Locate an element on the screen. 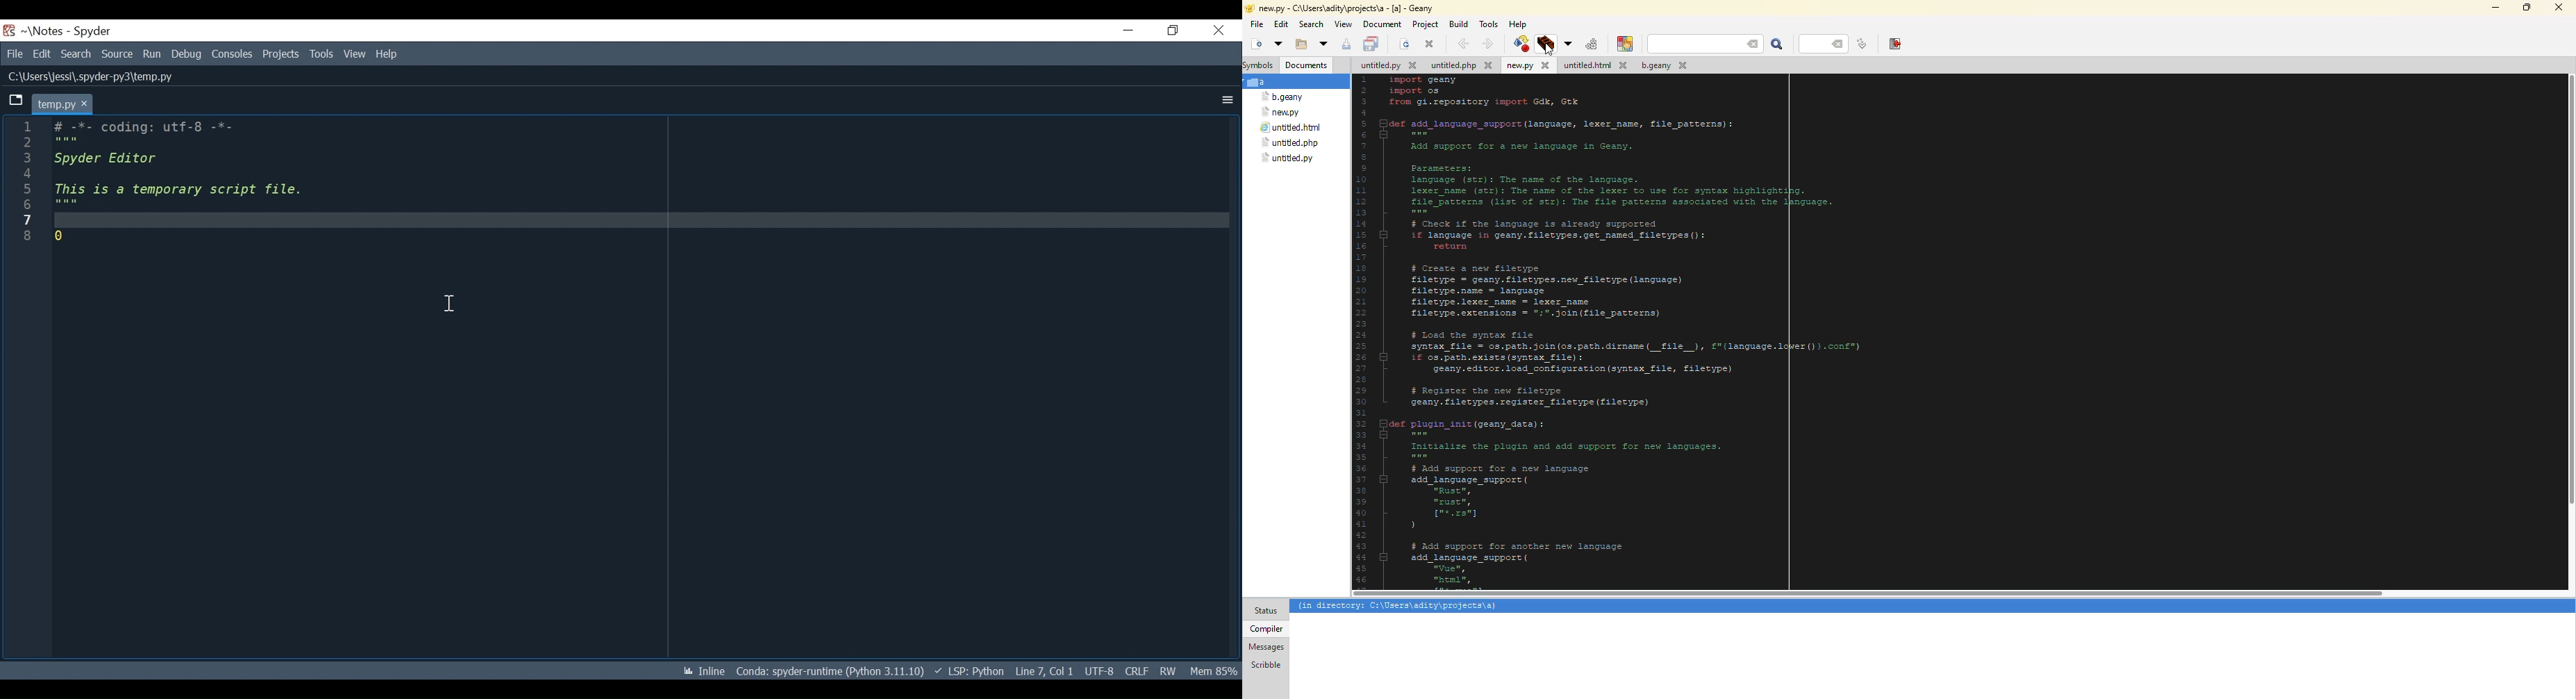  More Options  is located at coordinates (1230, 100).